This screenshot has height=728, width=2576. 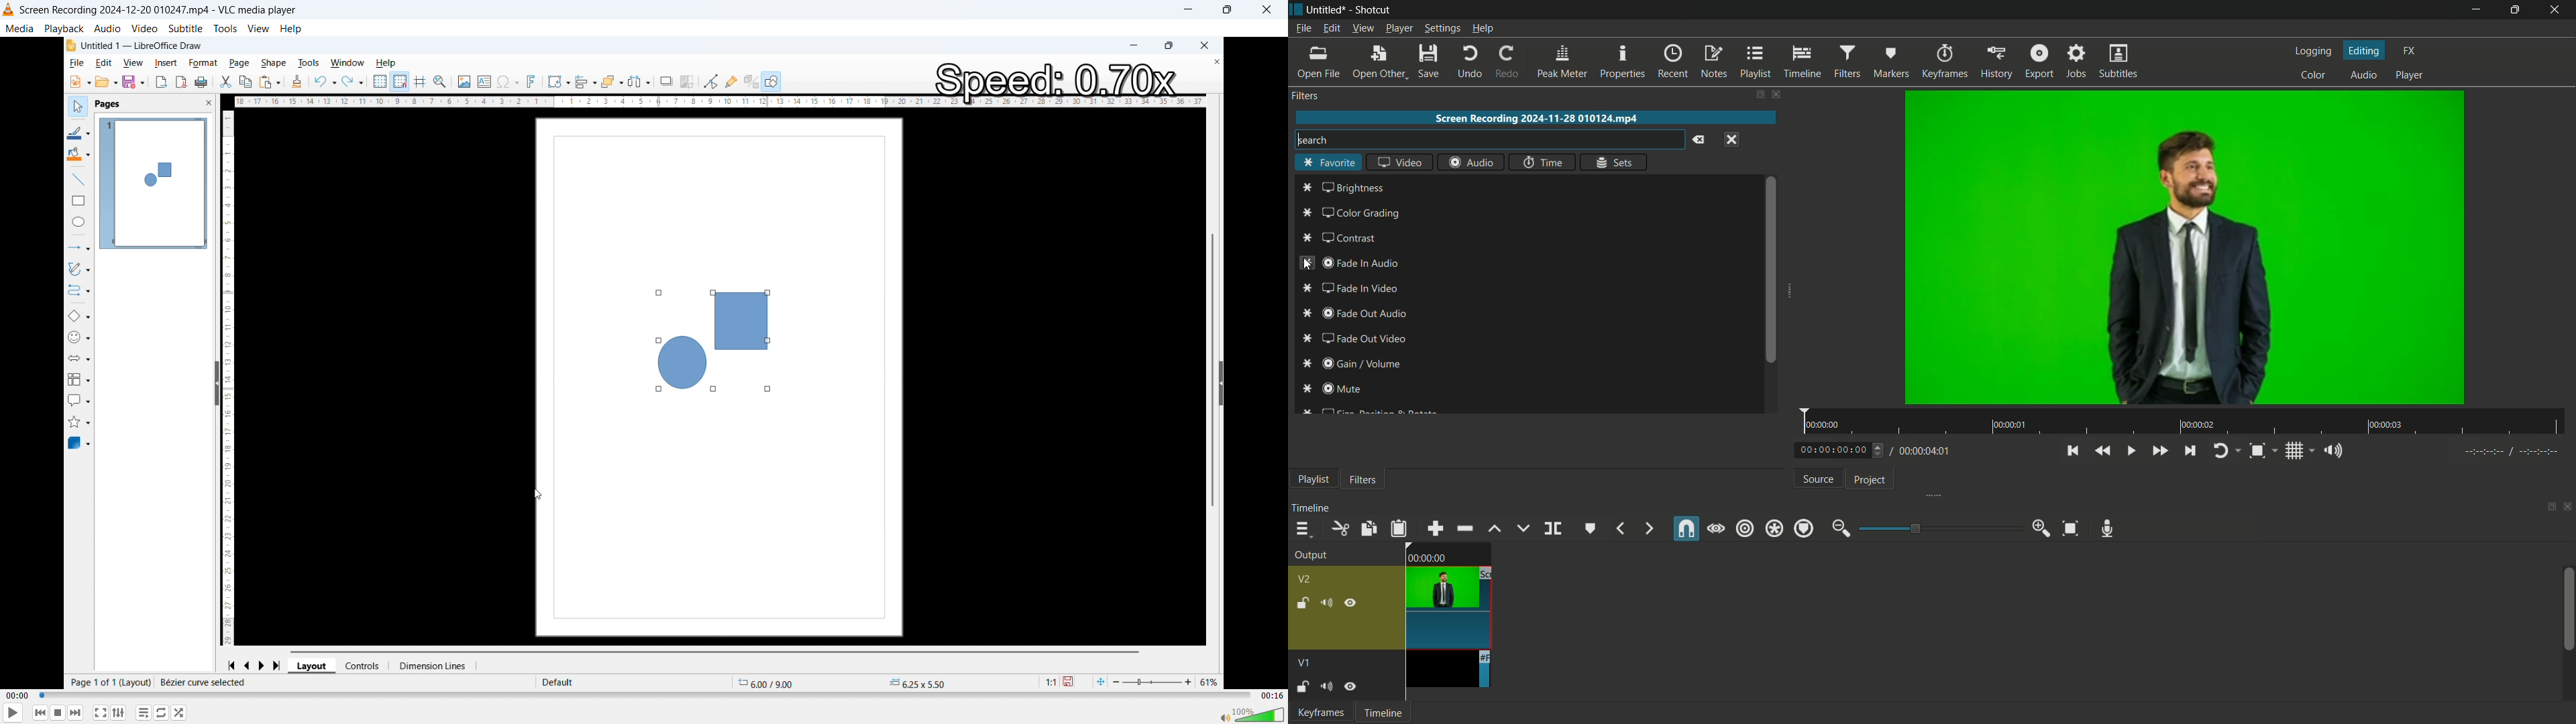 What do you see at coordinates (1716, 528) in the screenshot?
I see `scrub while dragging` at bounding box center [1716, 528].